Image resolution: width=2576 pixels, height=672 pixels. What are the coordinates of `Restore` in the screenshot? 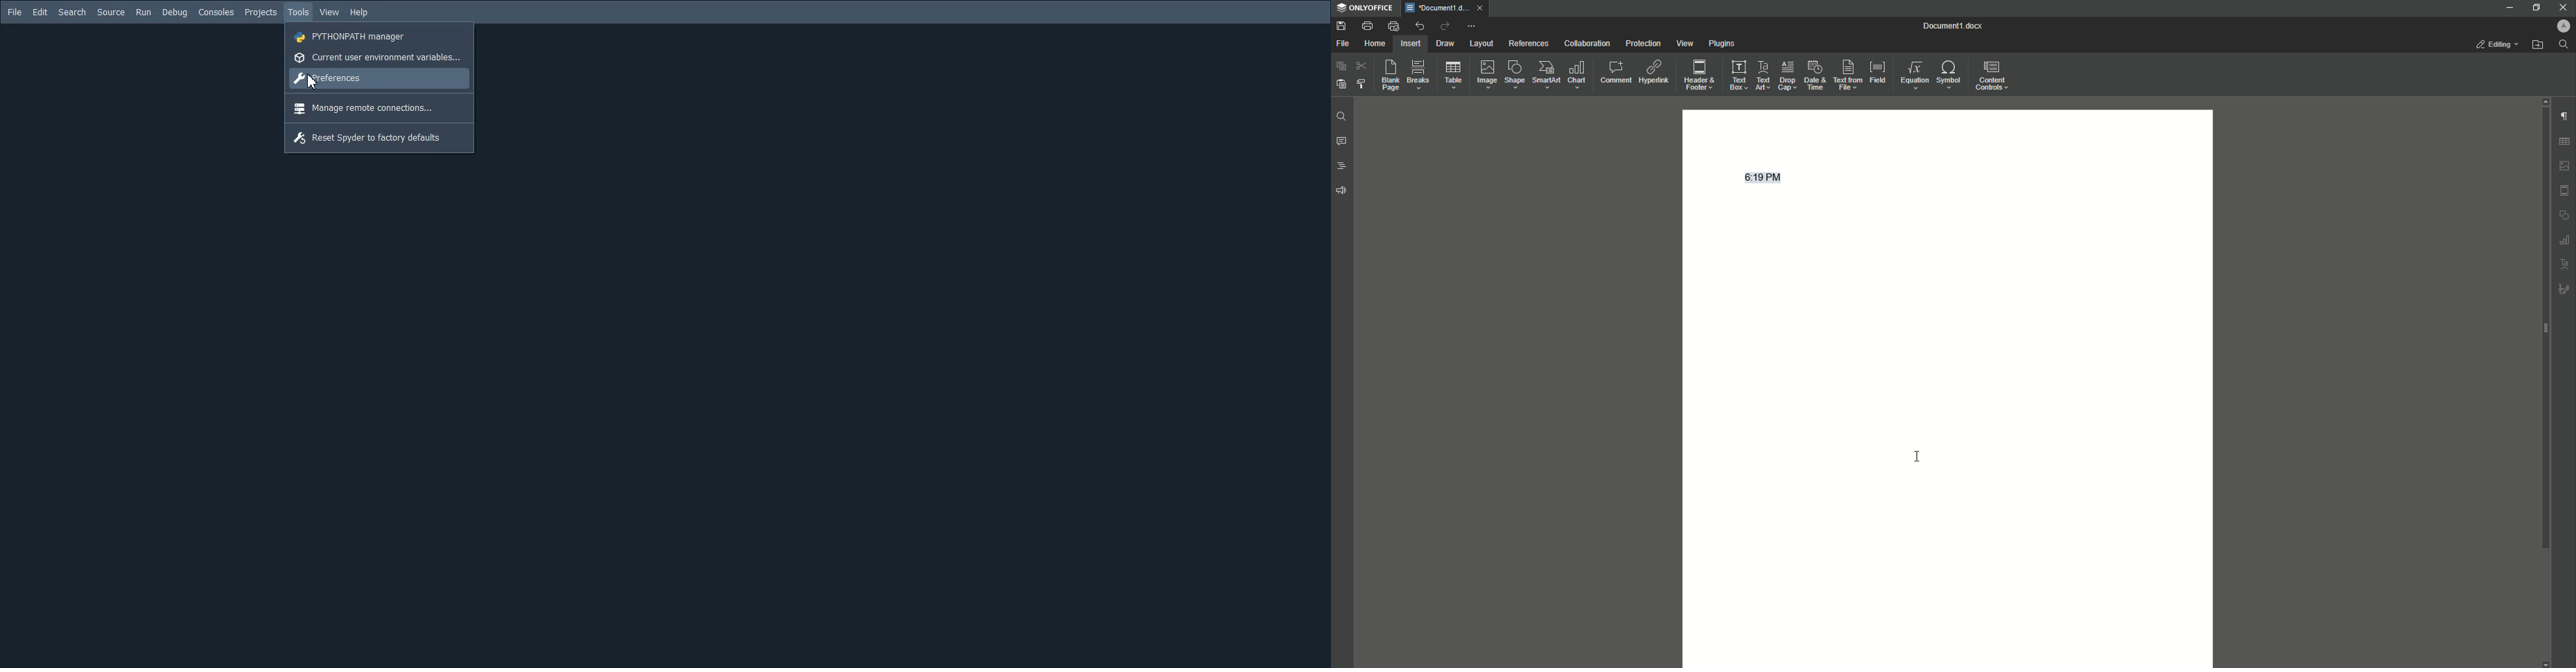 It's located at (2534, 7).